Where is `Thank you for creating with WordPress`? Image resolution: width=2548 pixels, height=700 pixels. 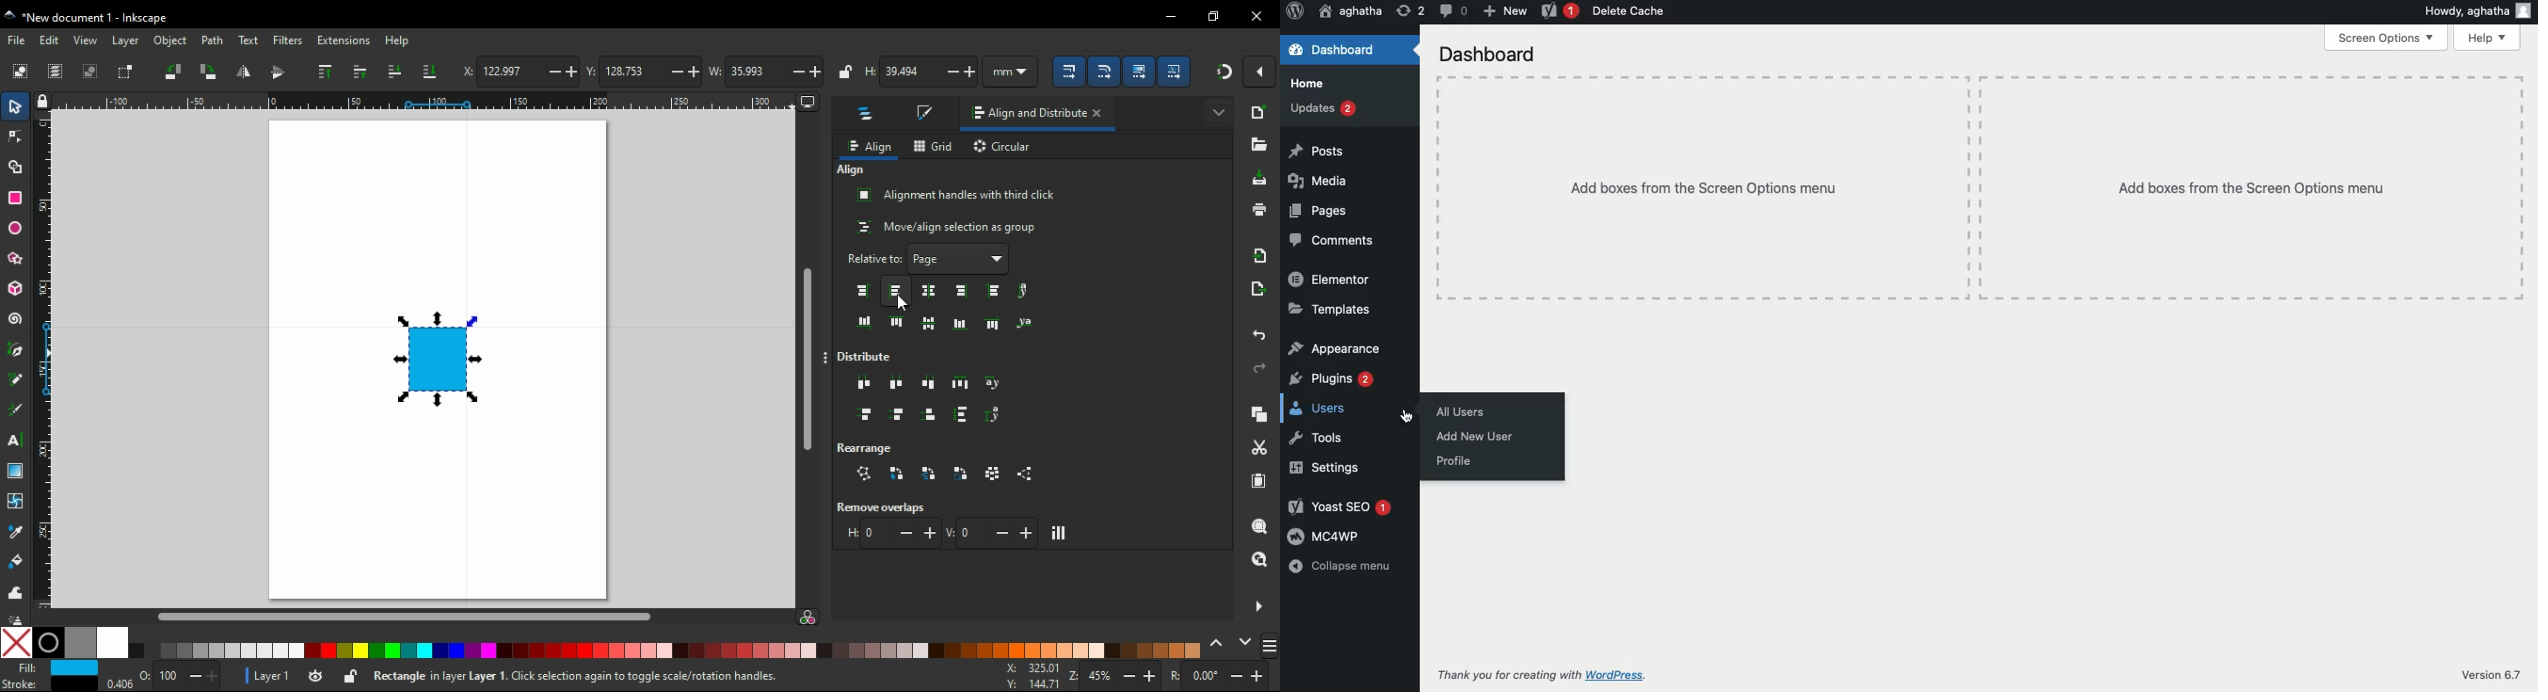
Thank you for creating with WordPress is located at coordinates (1543, 676).